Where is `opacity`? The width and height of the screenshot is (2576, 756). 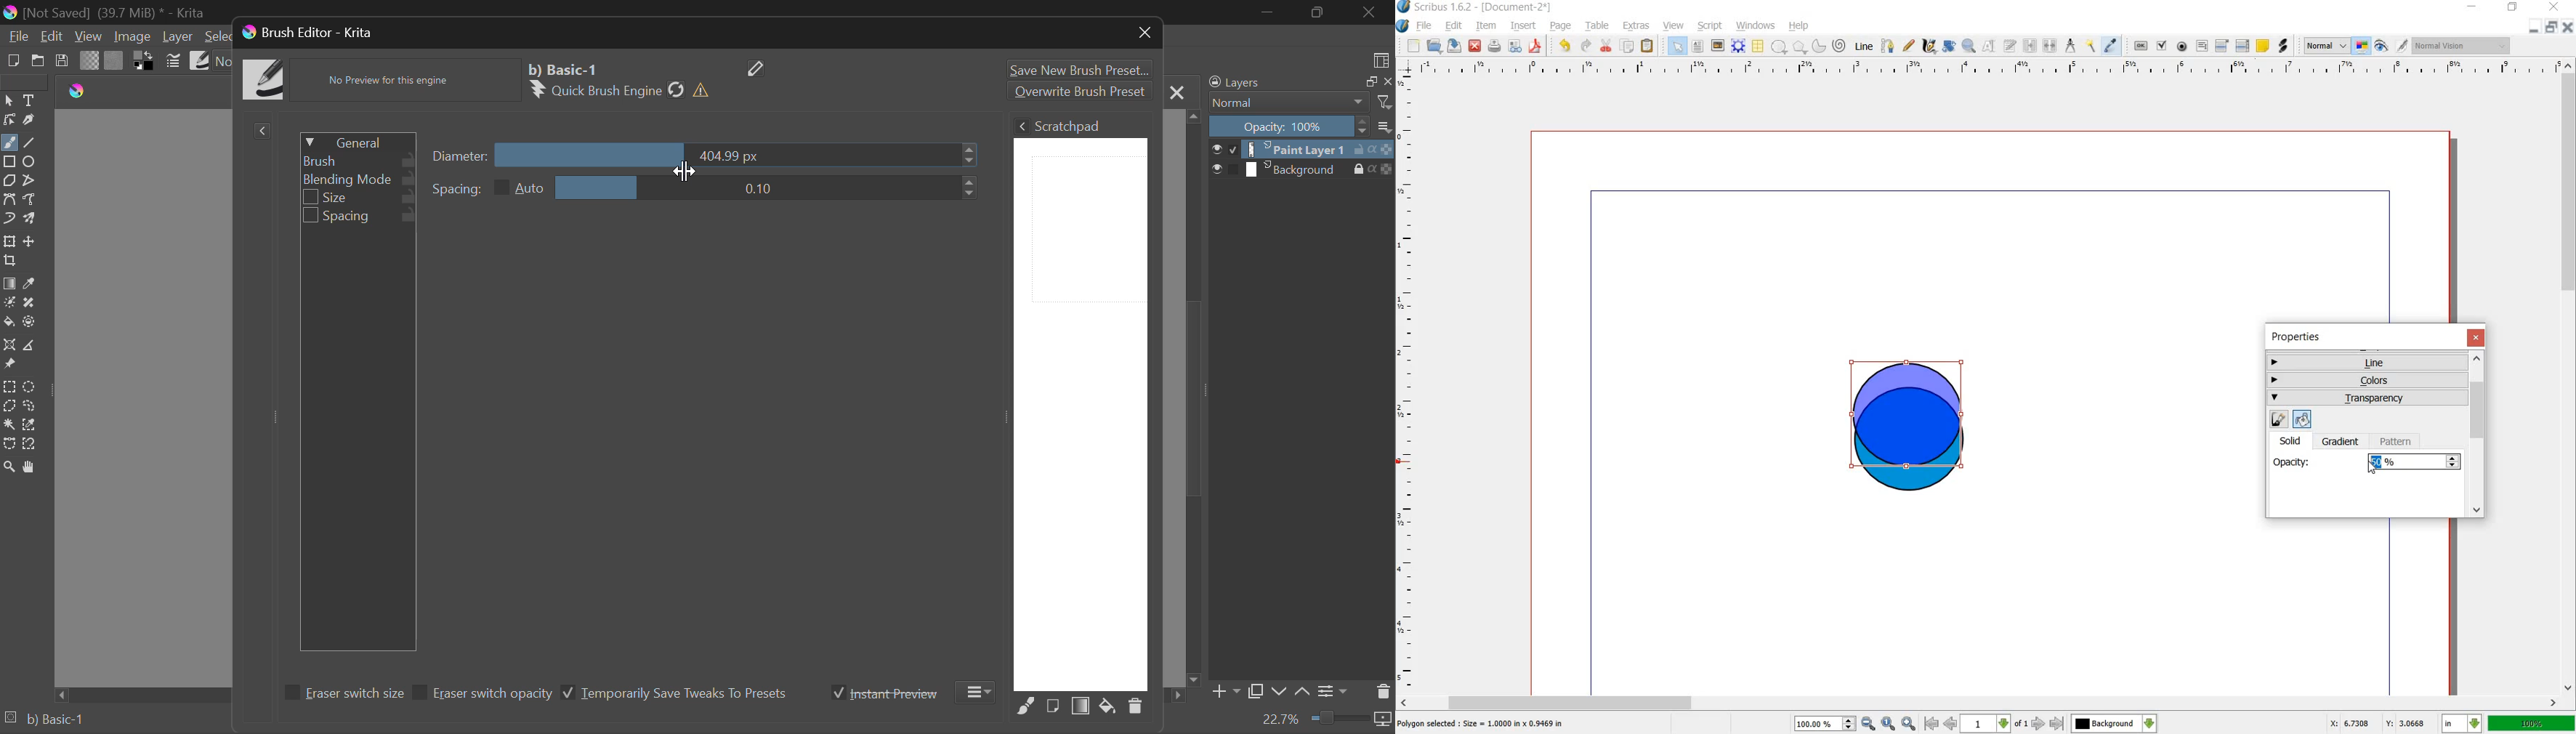 opacity is located at coordinates (2292, 461).